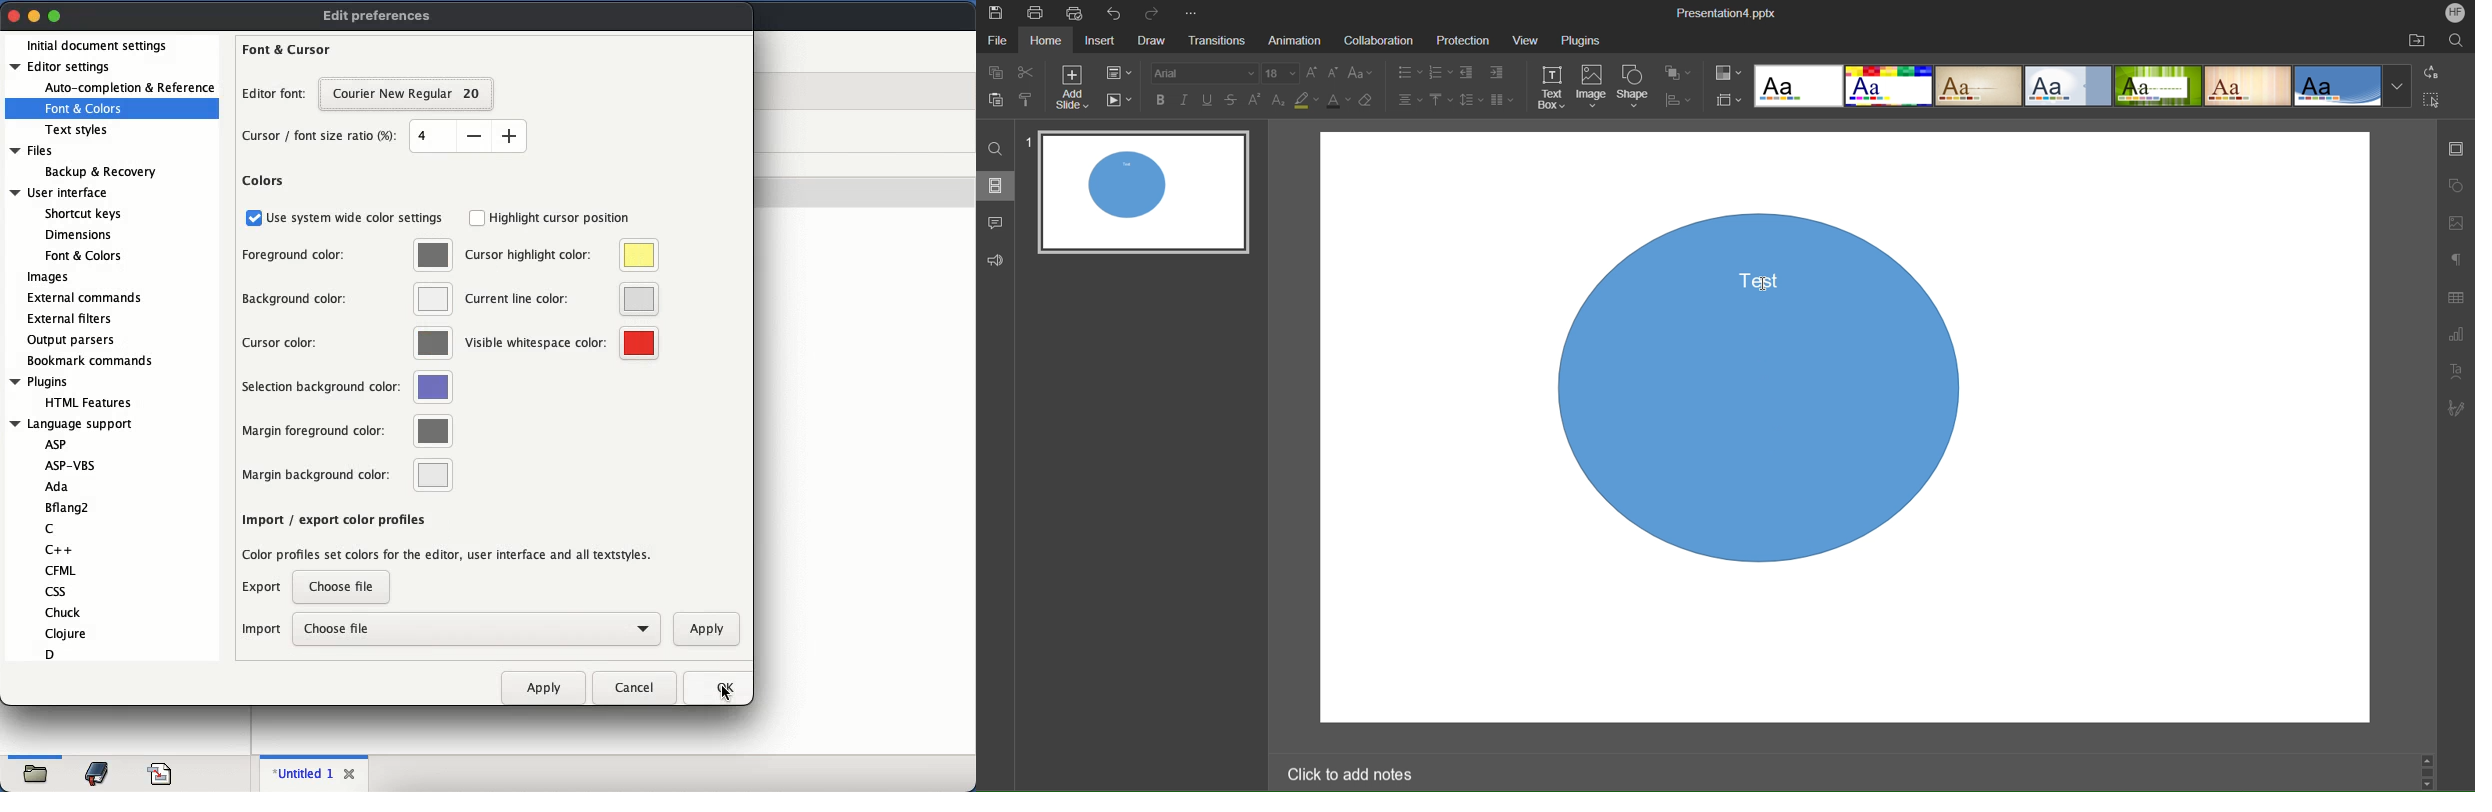 The width and height of the screenshot is (2492, 812). I want to click on ASP-VBS, so click(71, 463).